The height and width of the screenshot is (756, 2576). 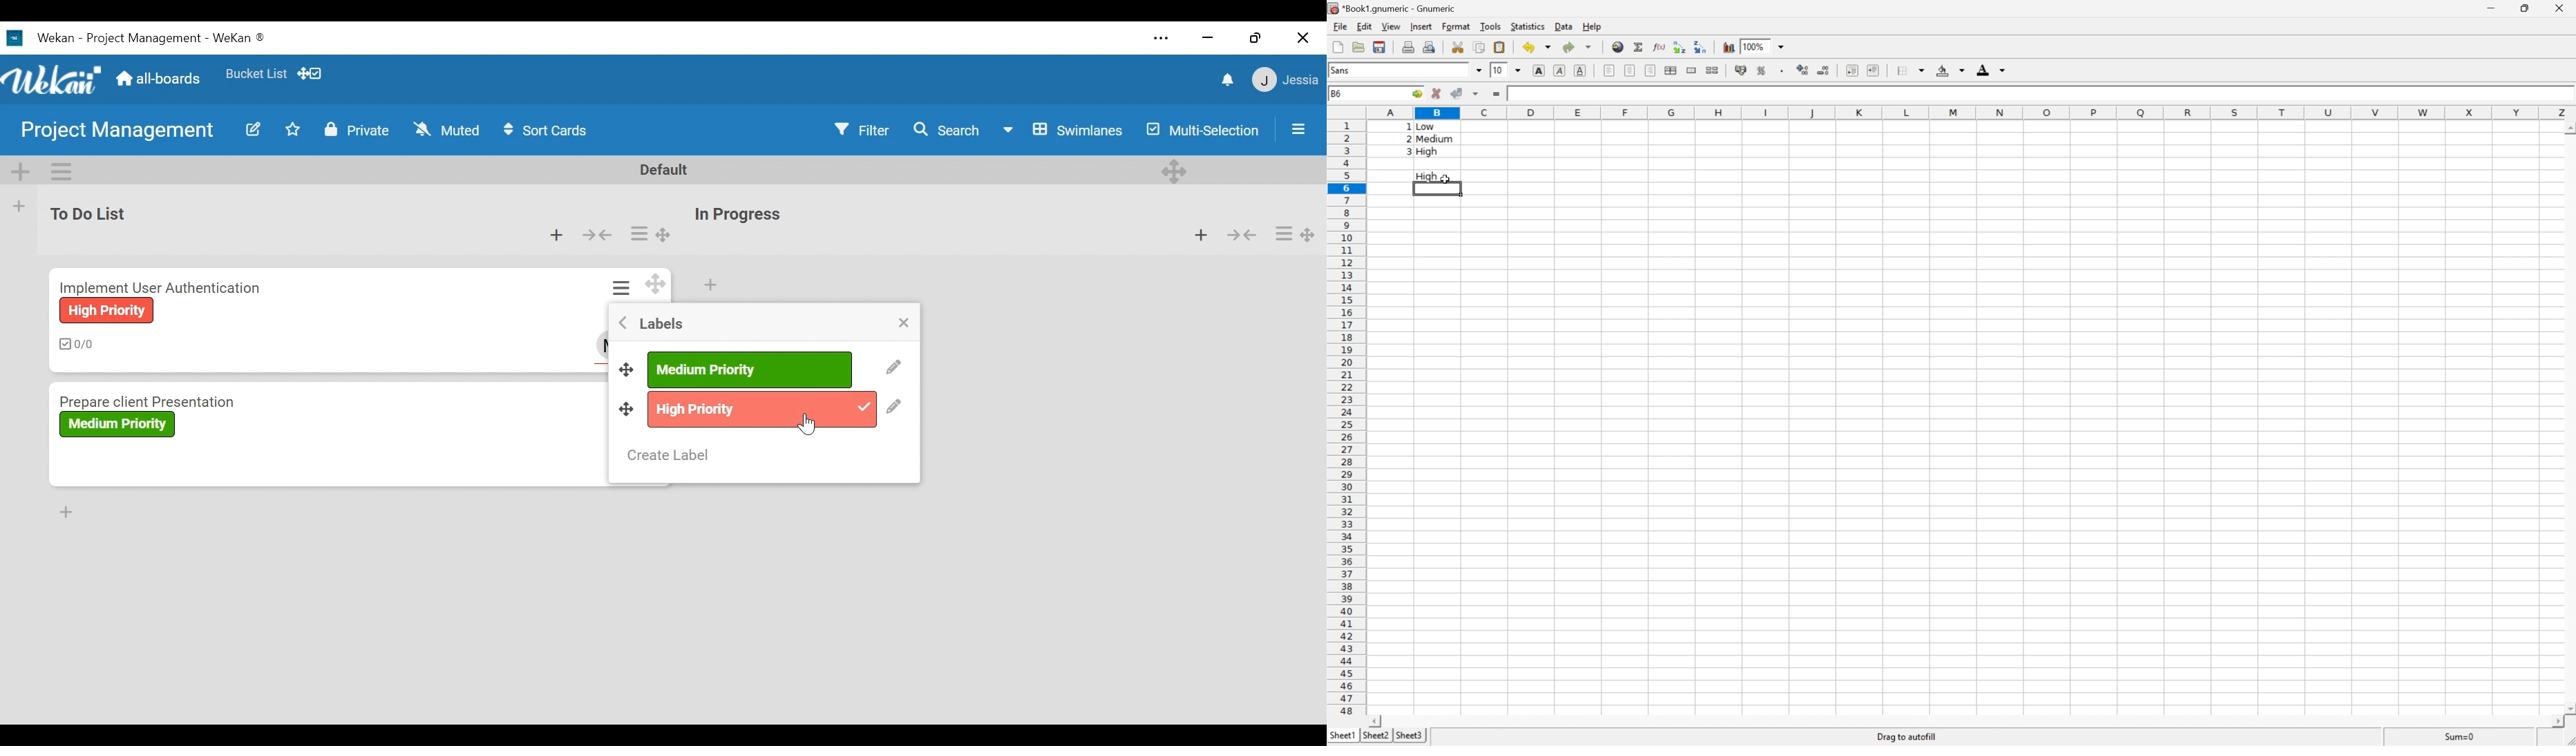 What do you see at coordinates (2525, 8) in the screenshot?
I see `Restore Down` at bounding box center [2525, 8].